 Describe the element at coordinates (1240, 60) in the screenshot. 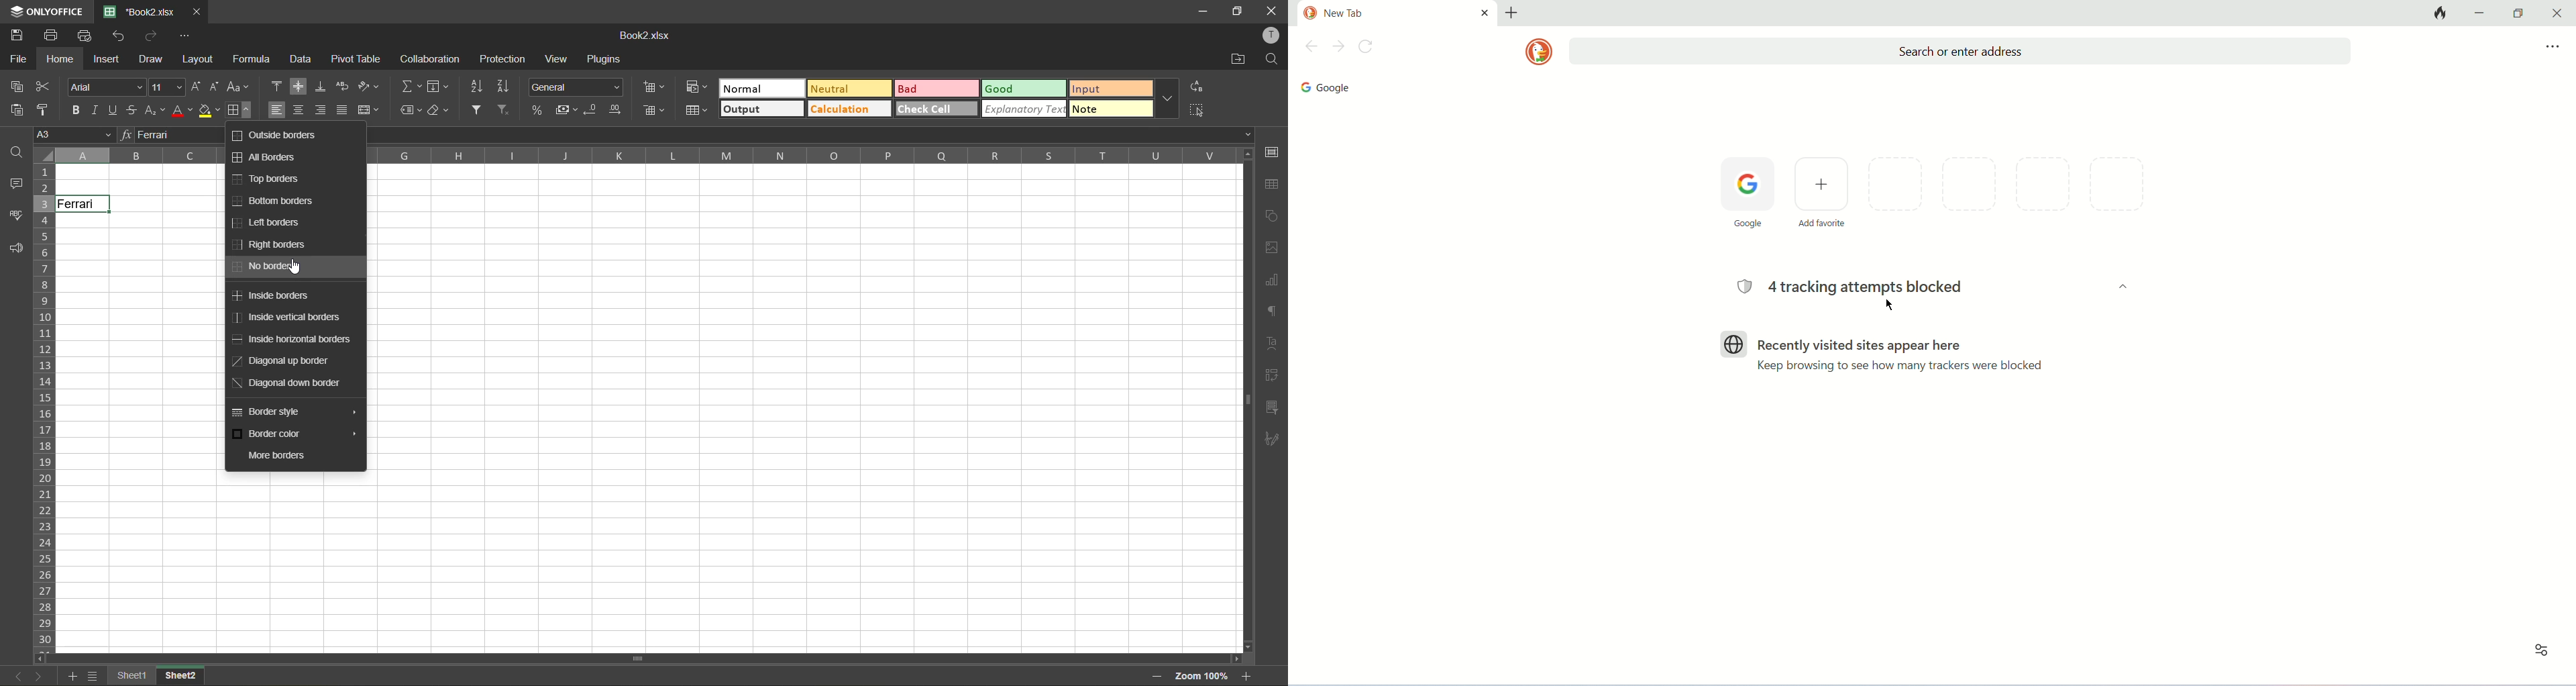

I see `open location` at that location.